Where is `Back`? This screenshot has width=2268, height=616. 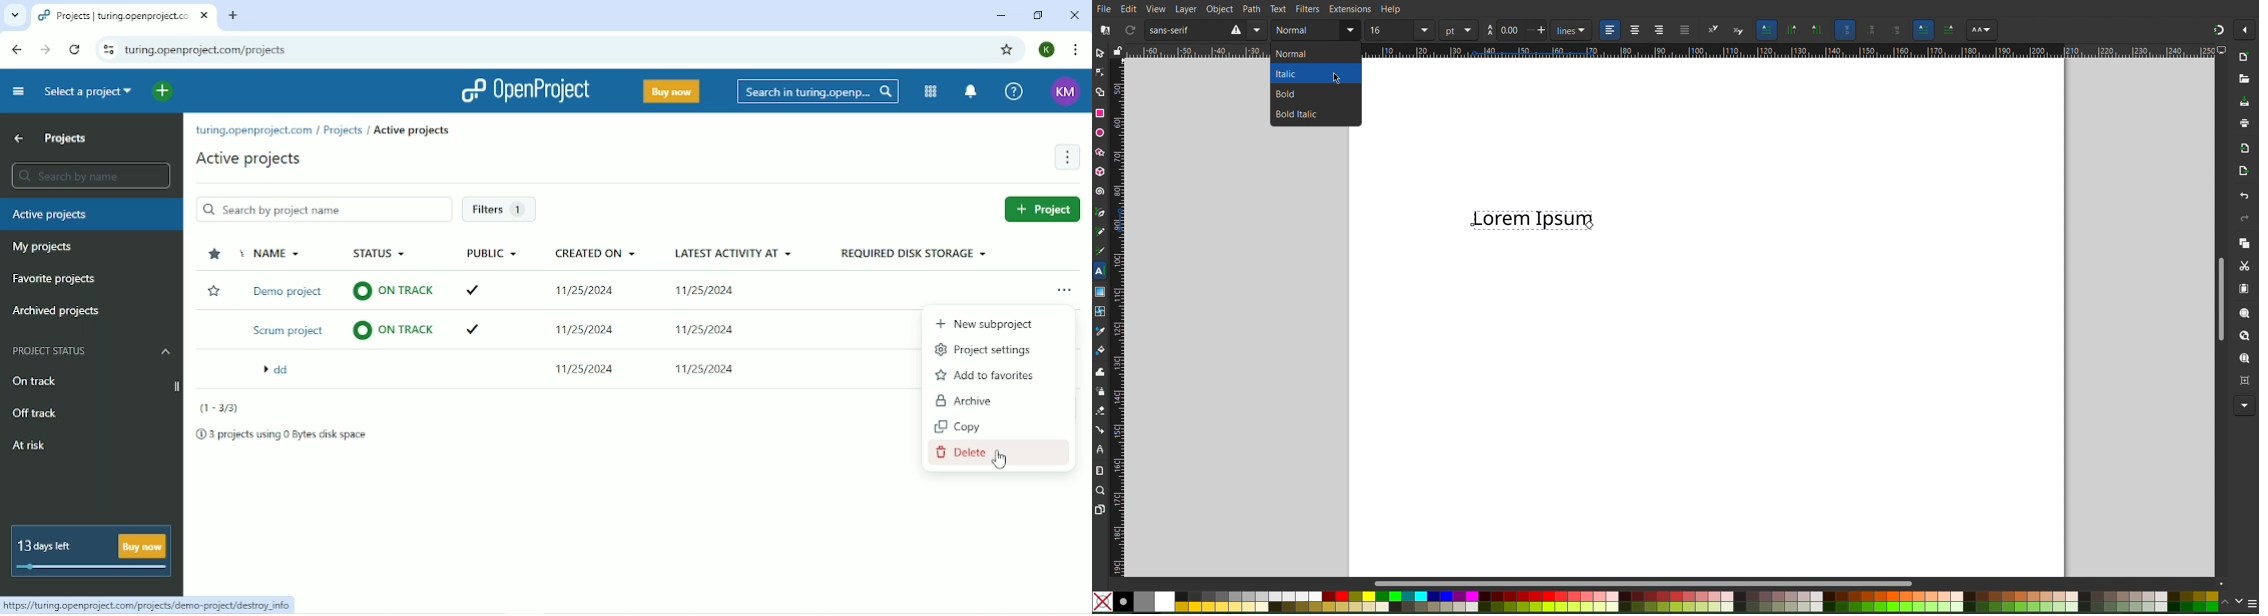
Back is located at coordinates (15, 49).